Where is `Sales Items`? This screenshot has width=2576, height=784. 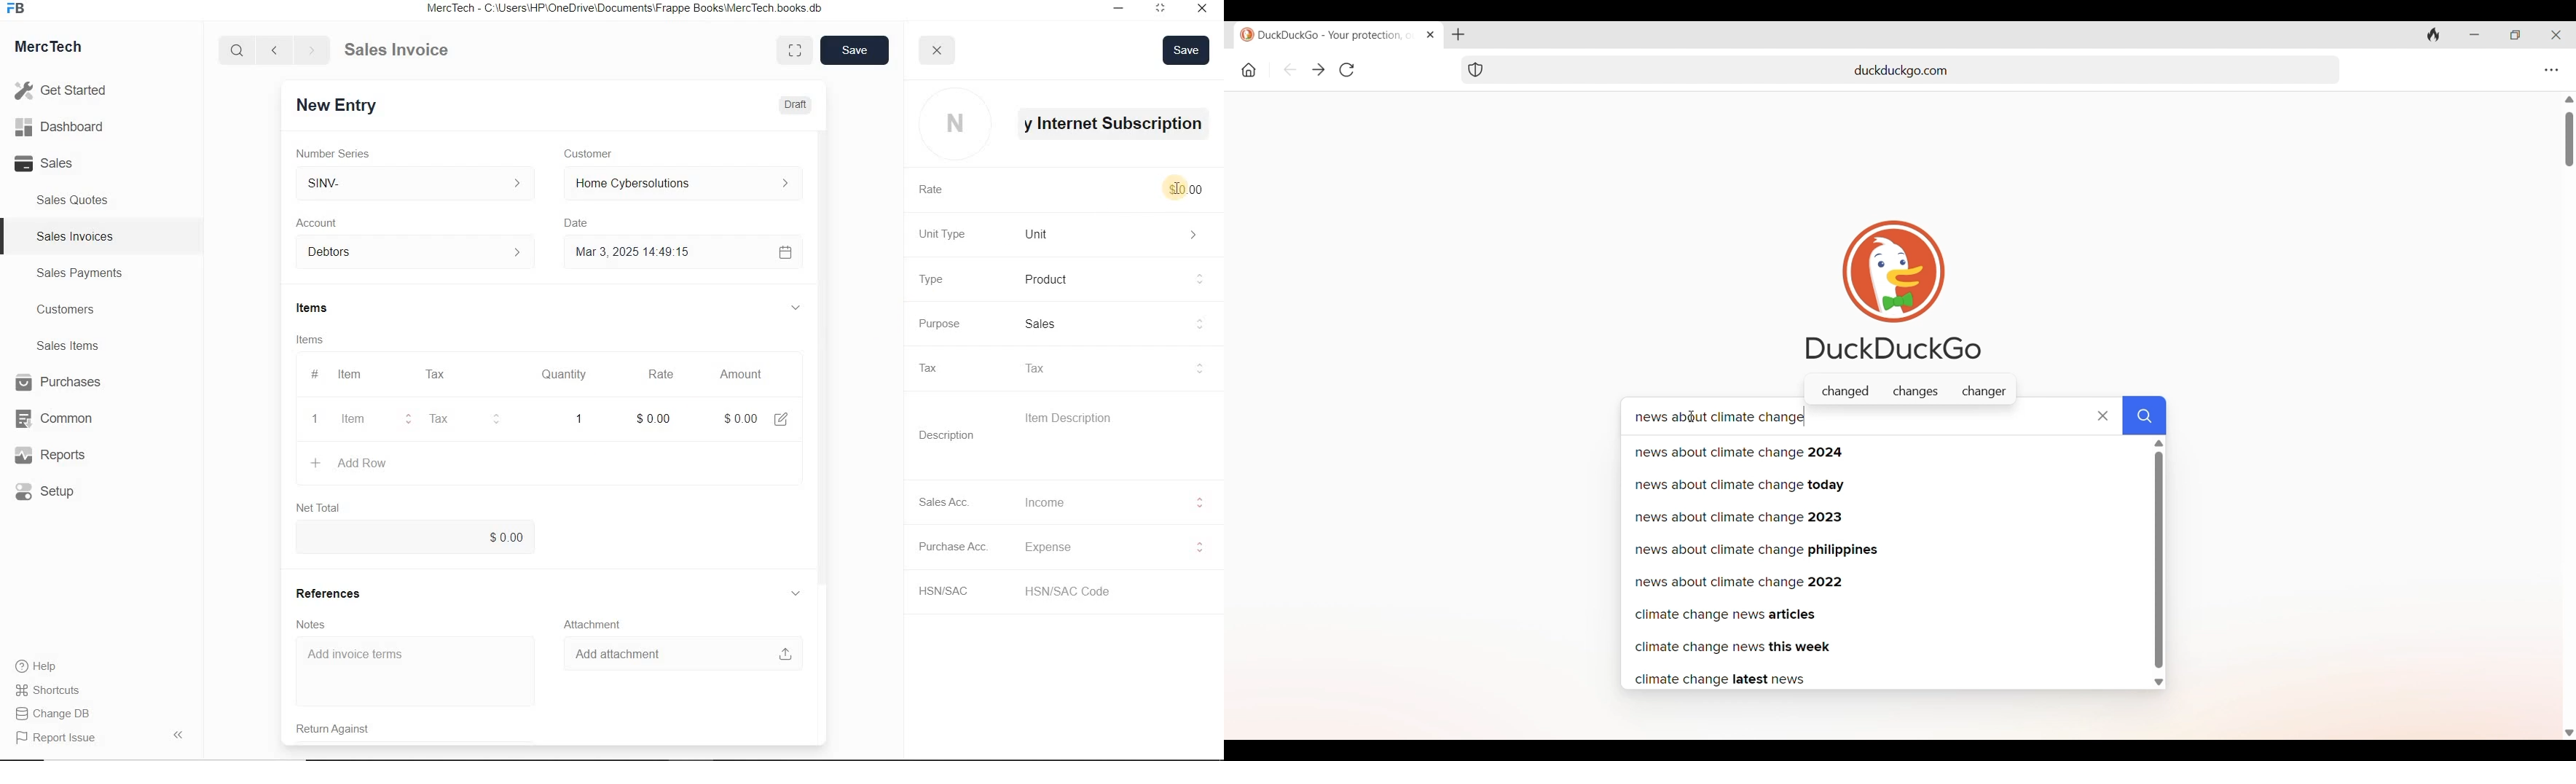
Sales Items is located at coordinates (77, 346).